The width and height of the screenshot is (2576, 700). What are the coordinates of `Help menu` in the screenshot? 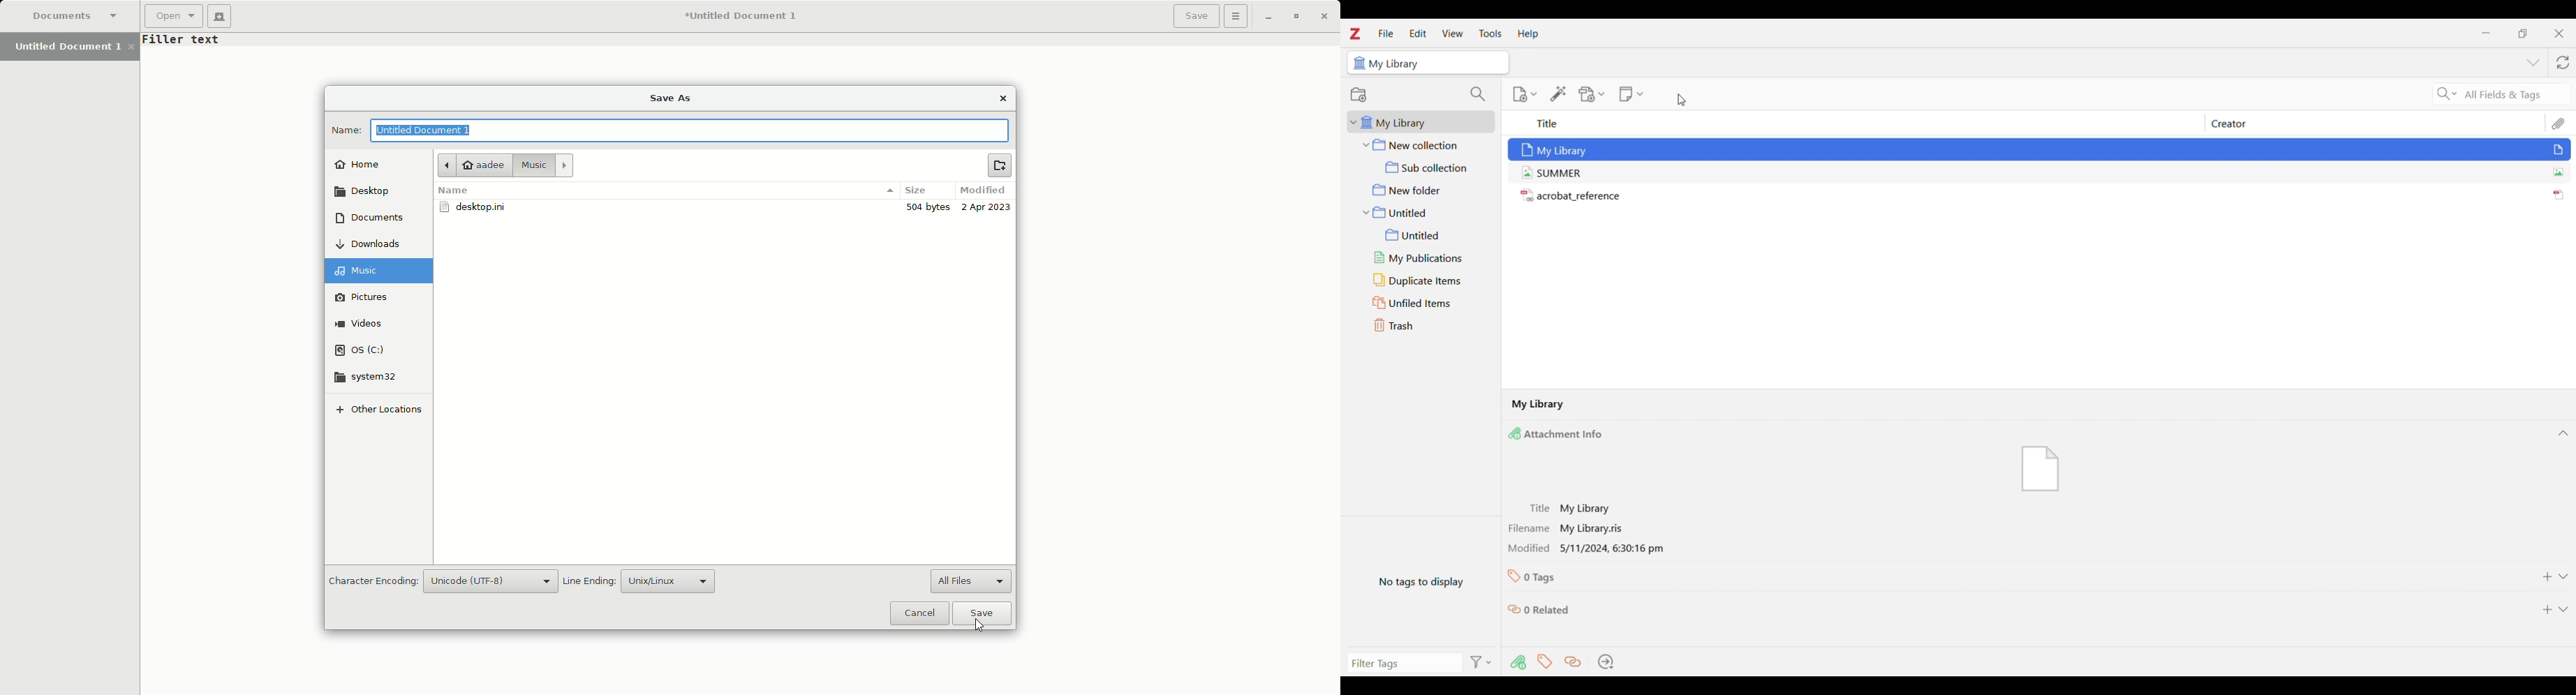 It's located at (1528, 35).